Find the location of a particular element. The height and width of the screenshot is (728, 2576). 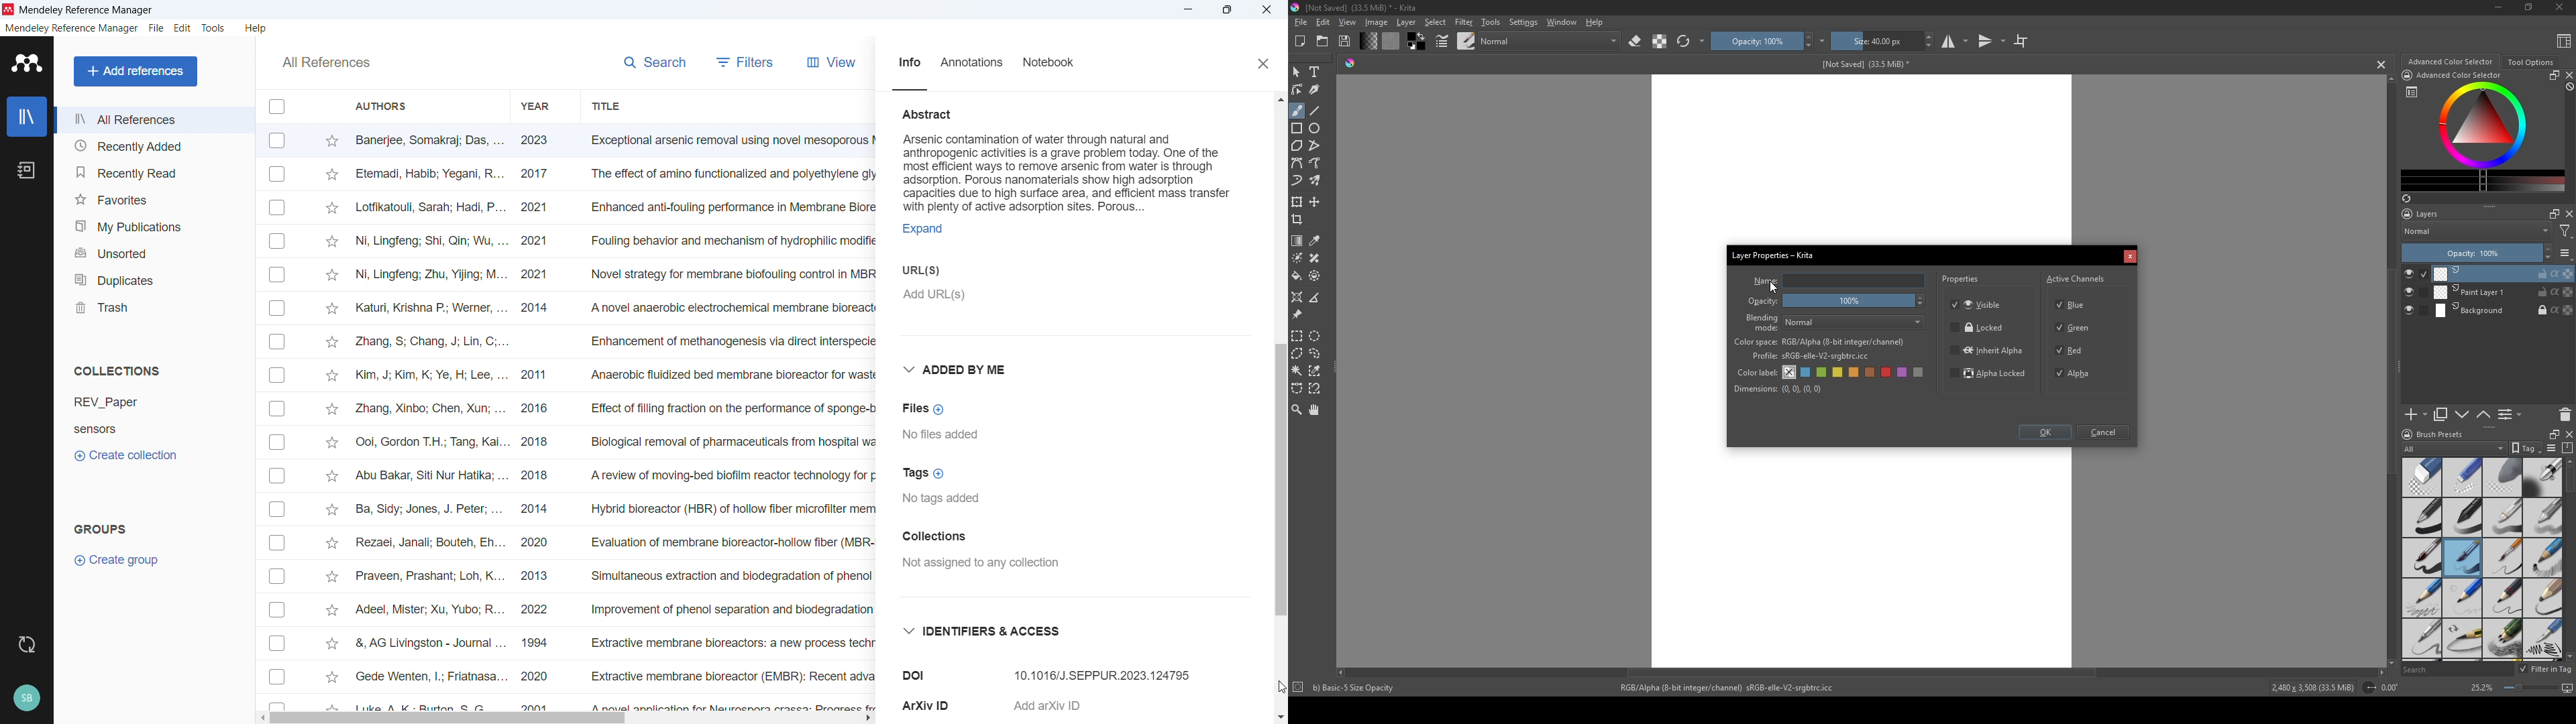

change shade is located at coordinates (1368, 41).